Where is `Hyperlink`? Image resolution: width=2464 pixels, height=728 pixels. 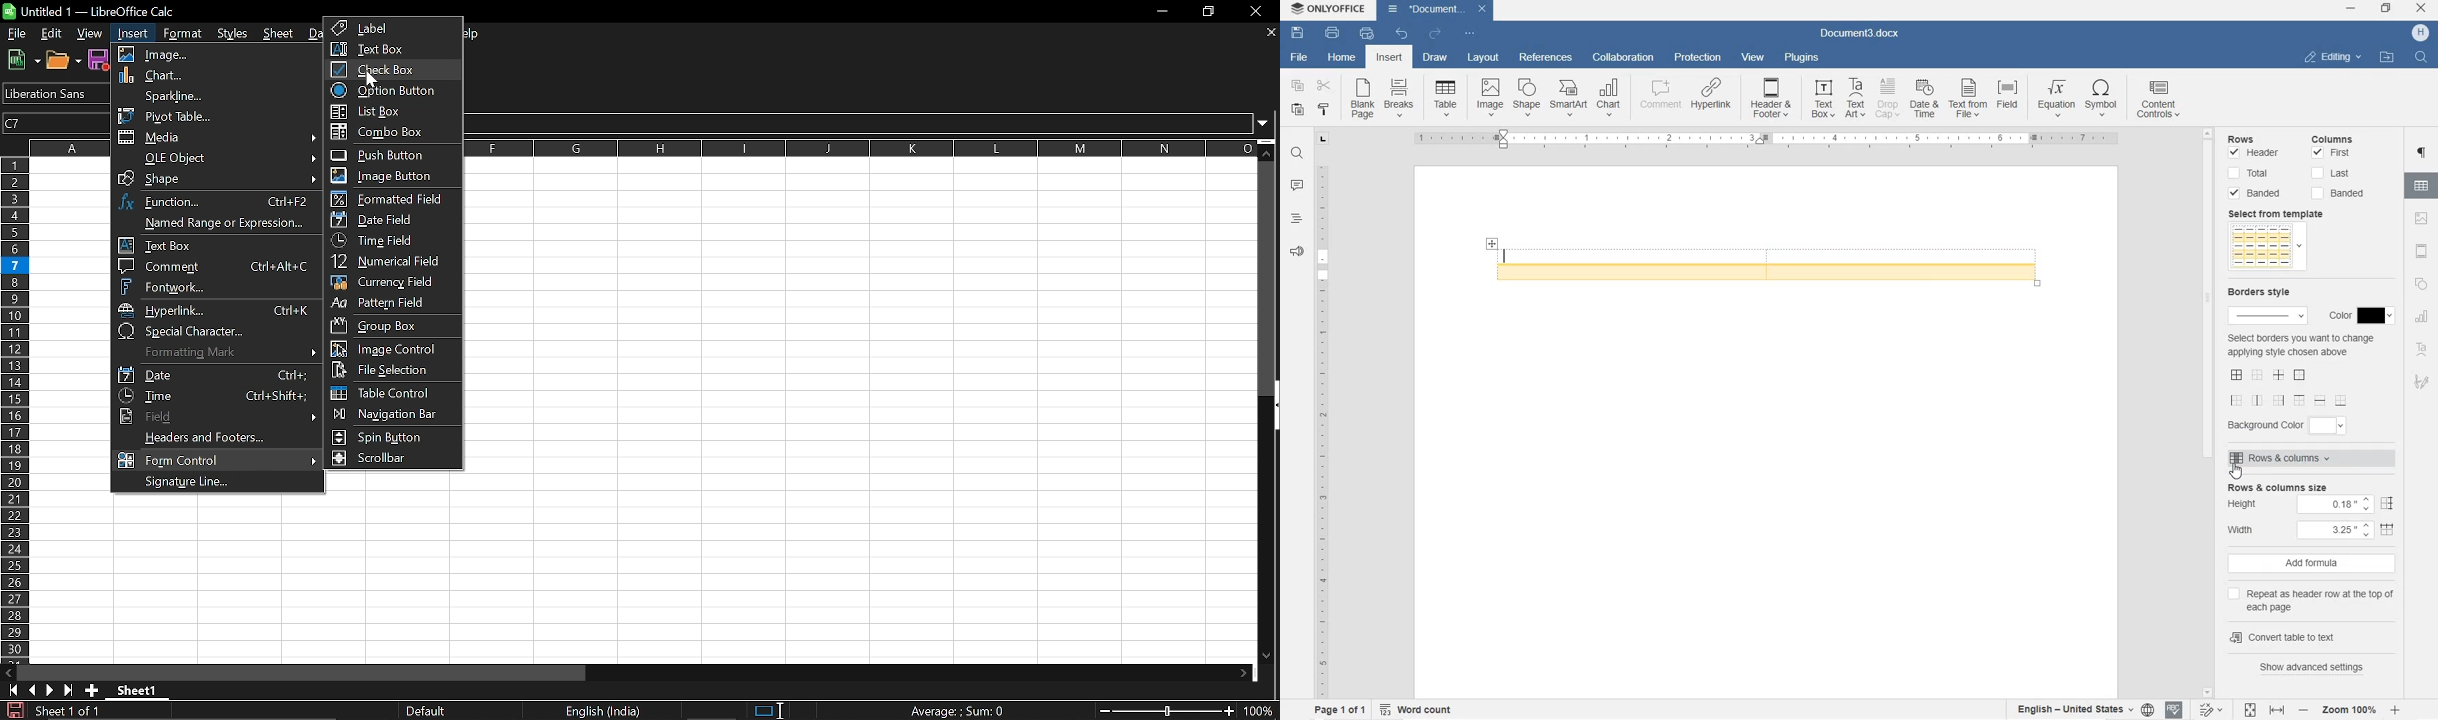 Hyperlink is located at coordinates (1710, 99).